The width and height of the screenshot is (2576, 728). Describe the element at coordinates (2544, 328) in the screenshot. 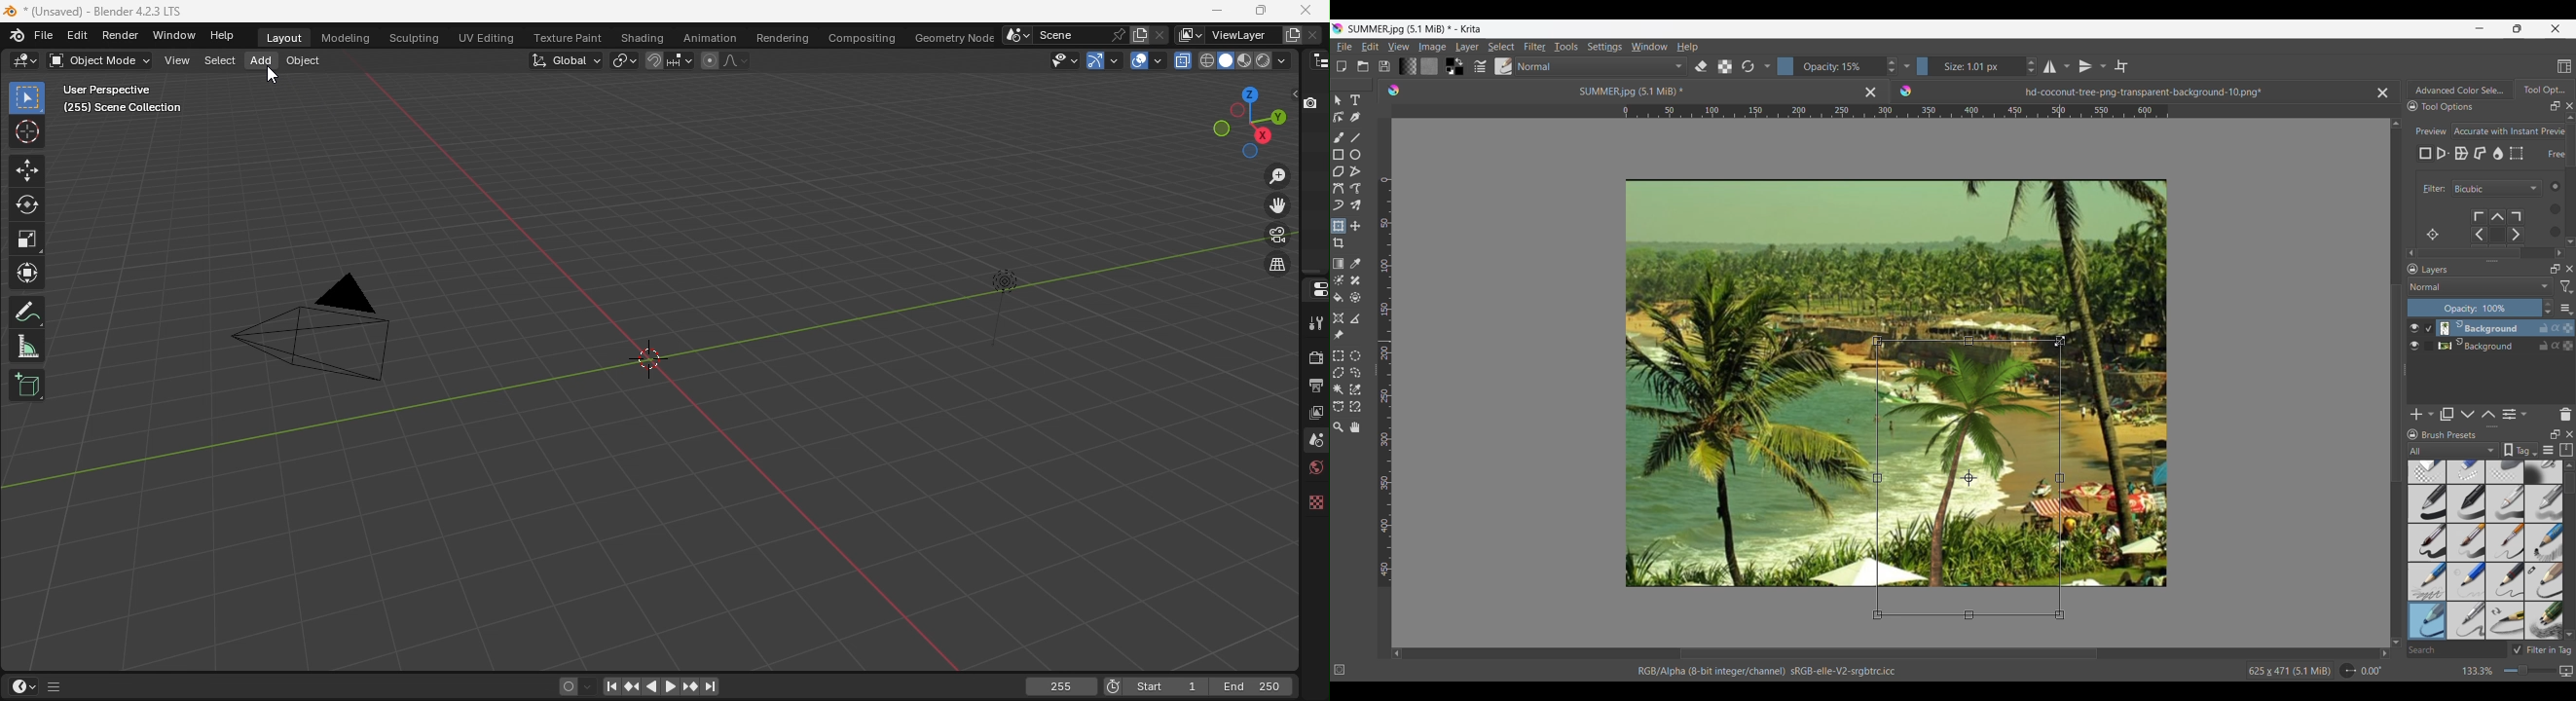

I see `Lock layer` at that location.